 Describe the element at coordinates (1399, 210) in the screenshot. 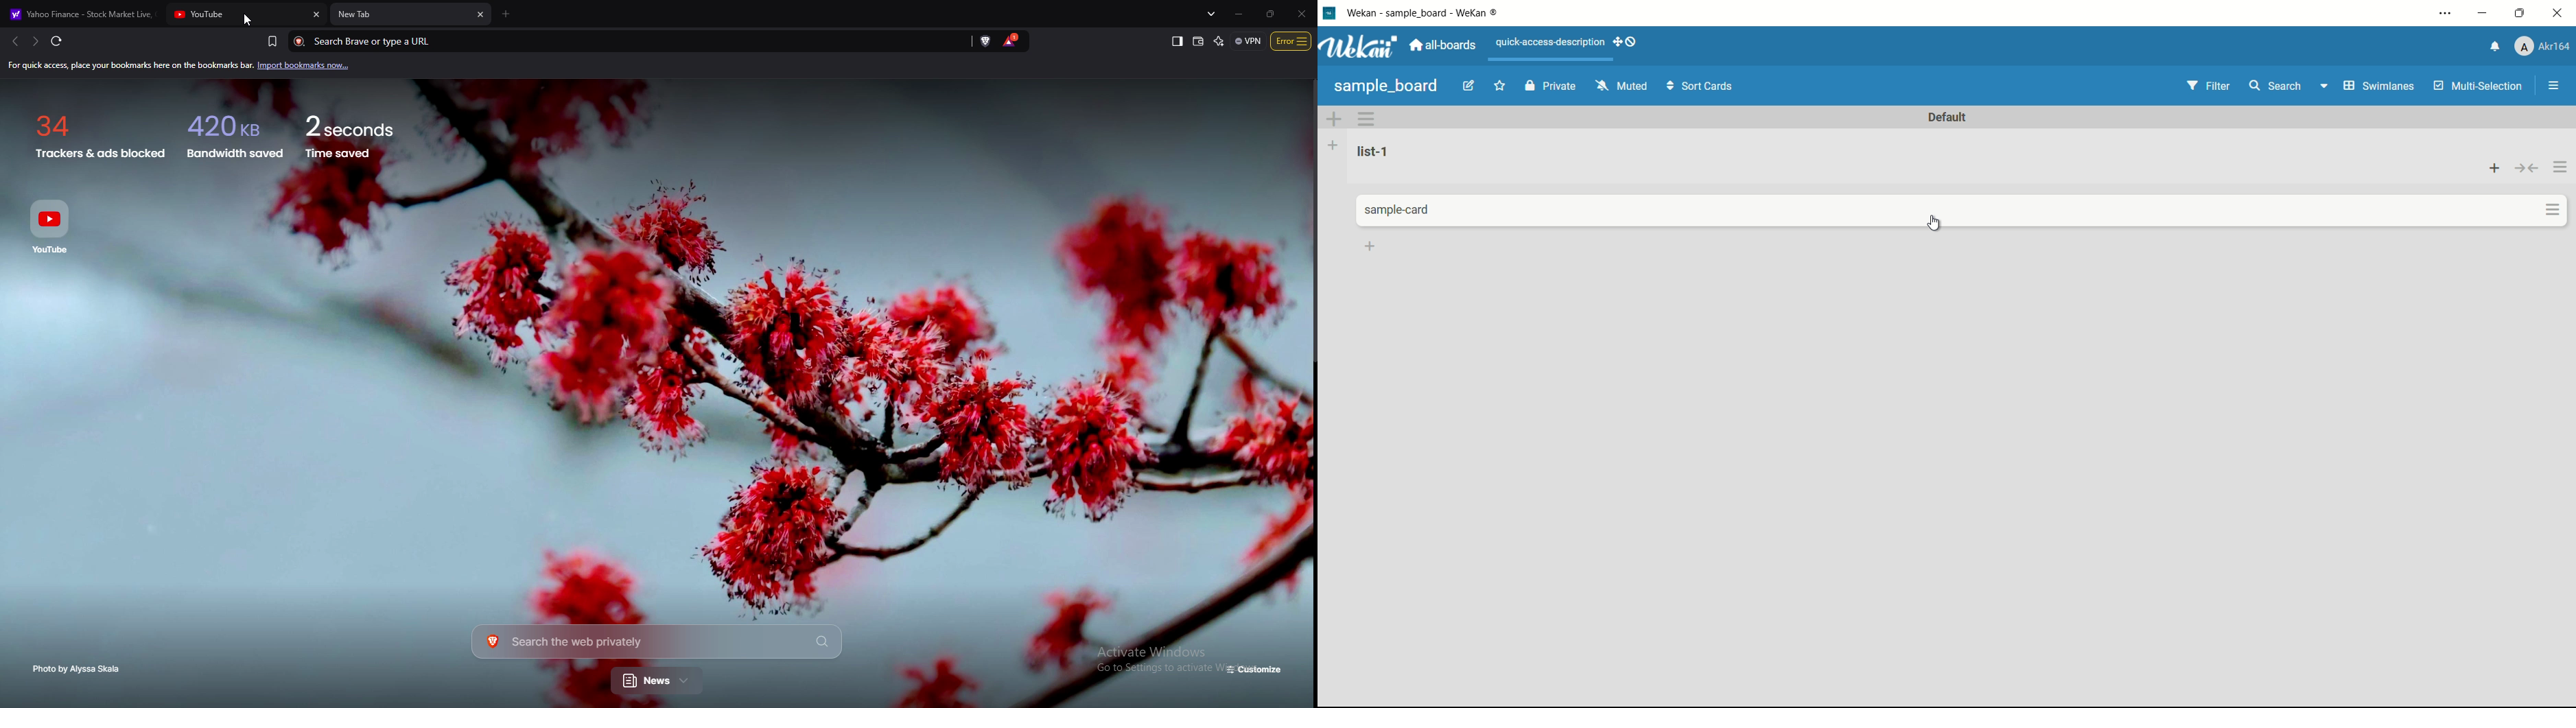

I see `card name` at that location.